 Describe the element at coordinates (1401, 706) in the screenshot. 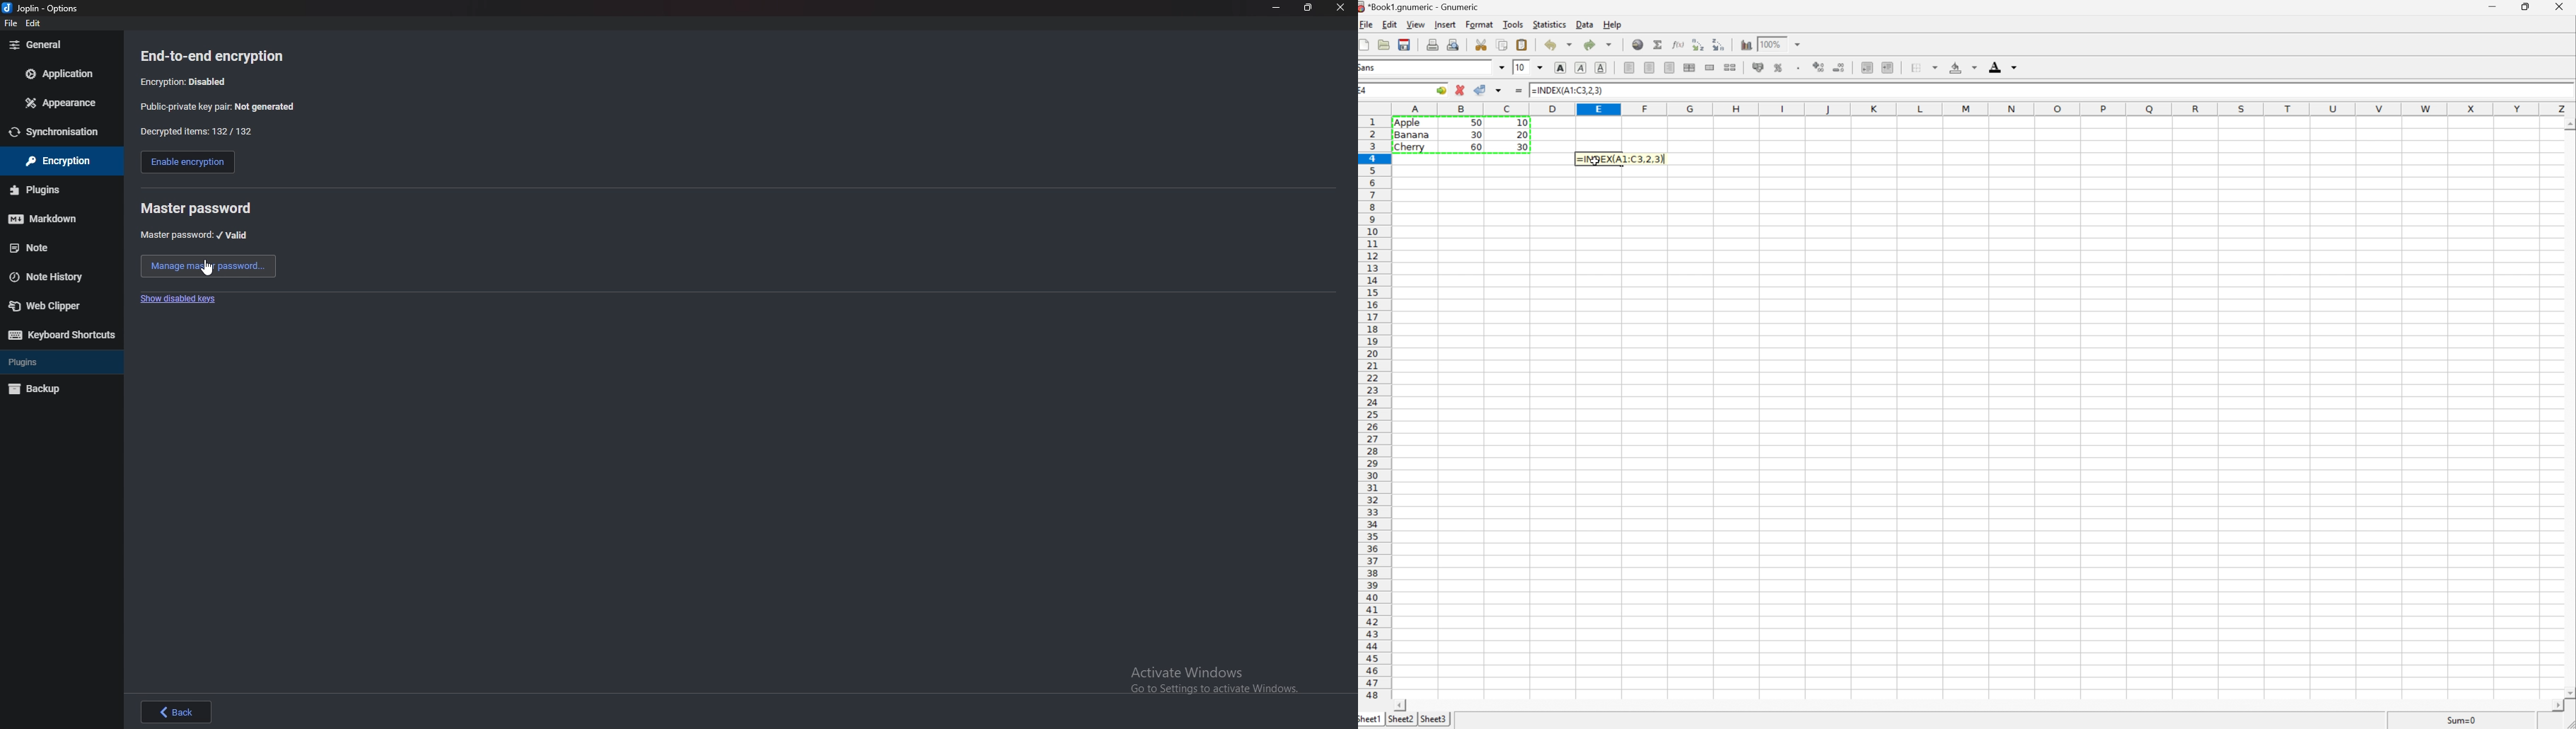

I see `scroll left` at that location.